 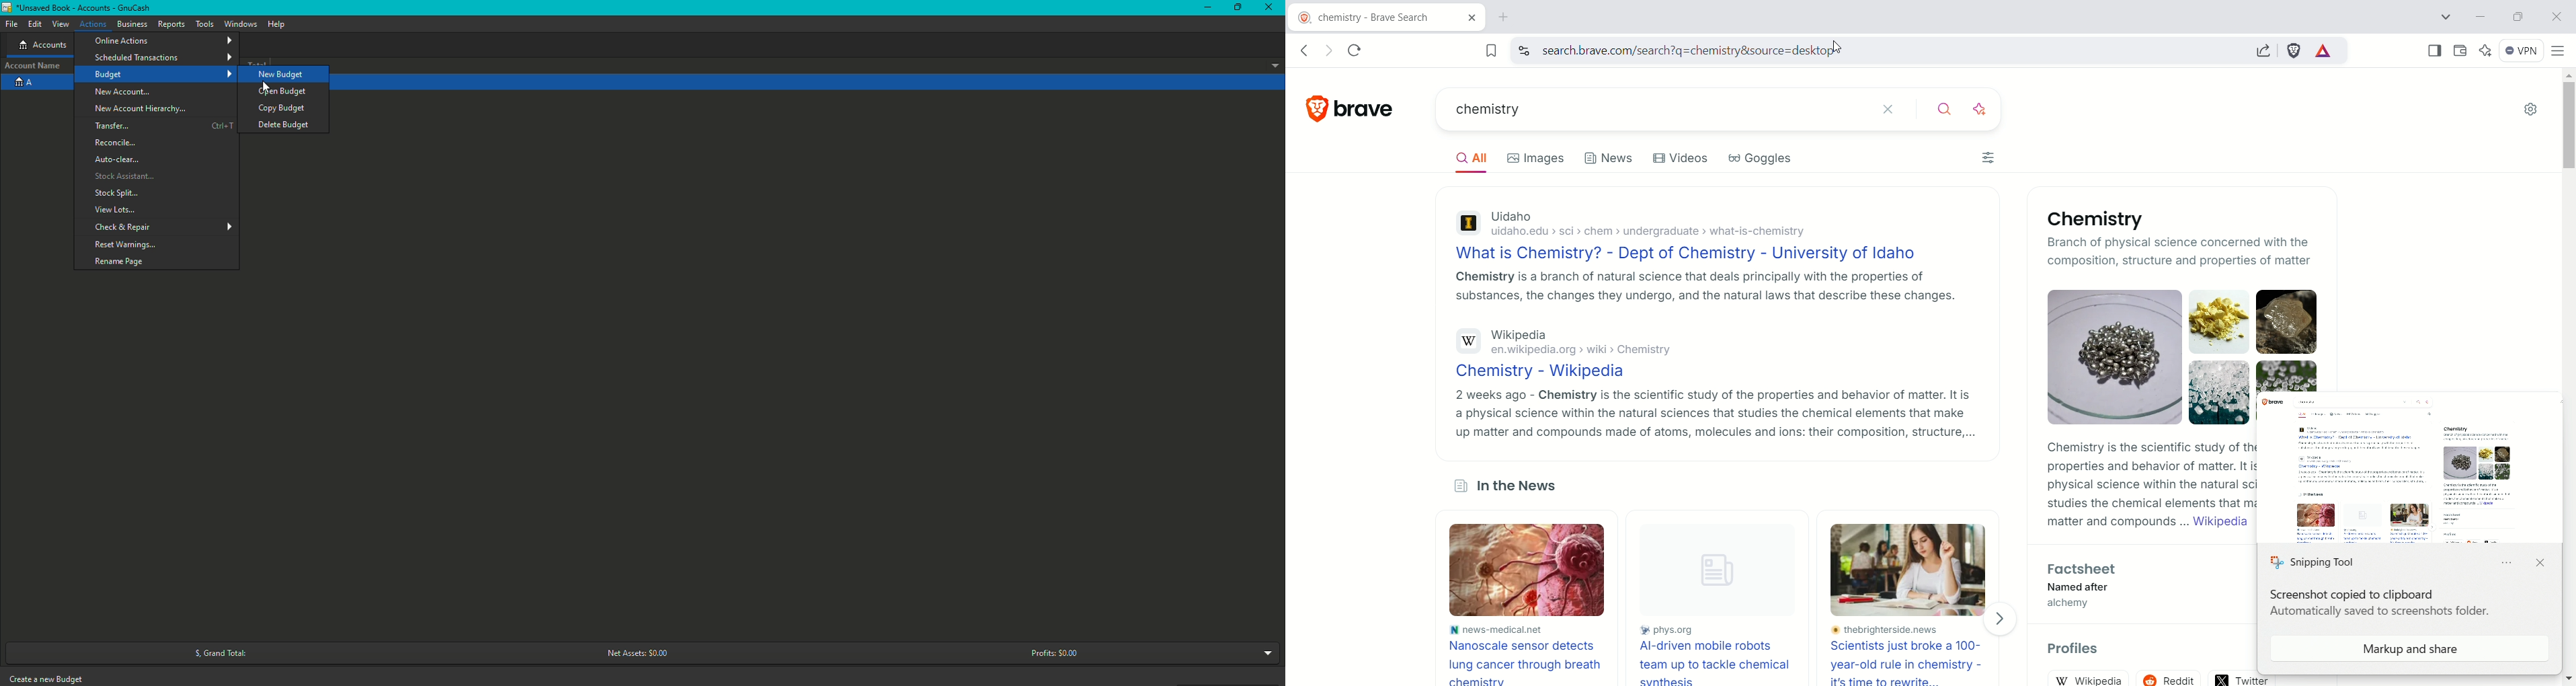 What do you see at coordinates (61, 25) in the screenshot?
I see `View` at bounding box center [61, 25].